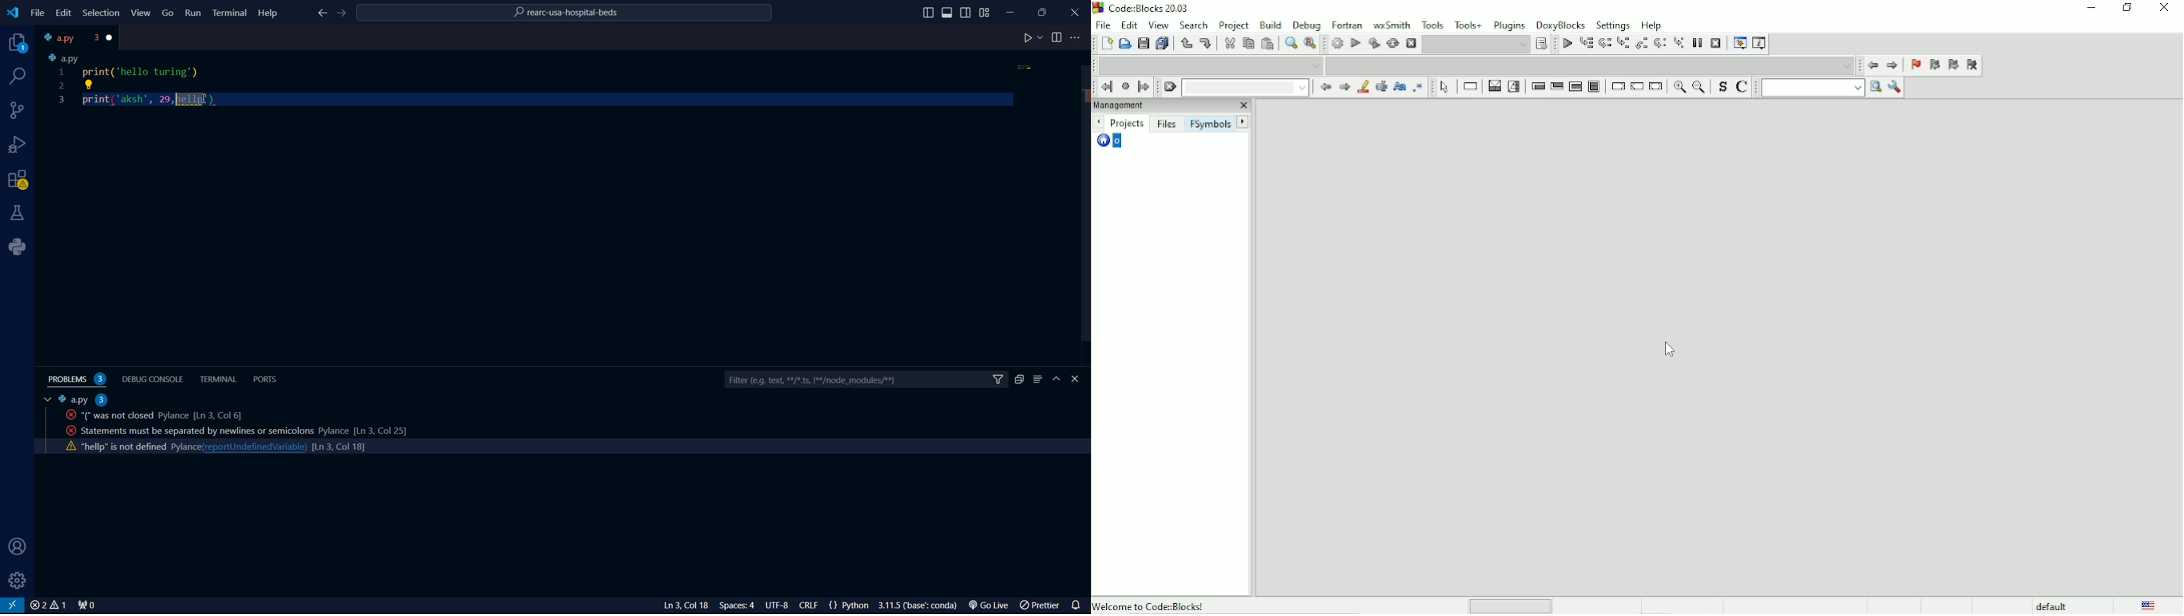 The width and height of the screenshot is (2184, 616). Describe the element at coordinates (1914, 66) in the screenshot. I see `Toggle bookmark` at that location.